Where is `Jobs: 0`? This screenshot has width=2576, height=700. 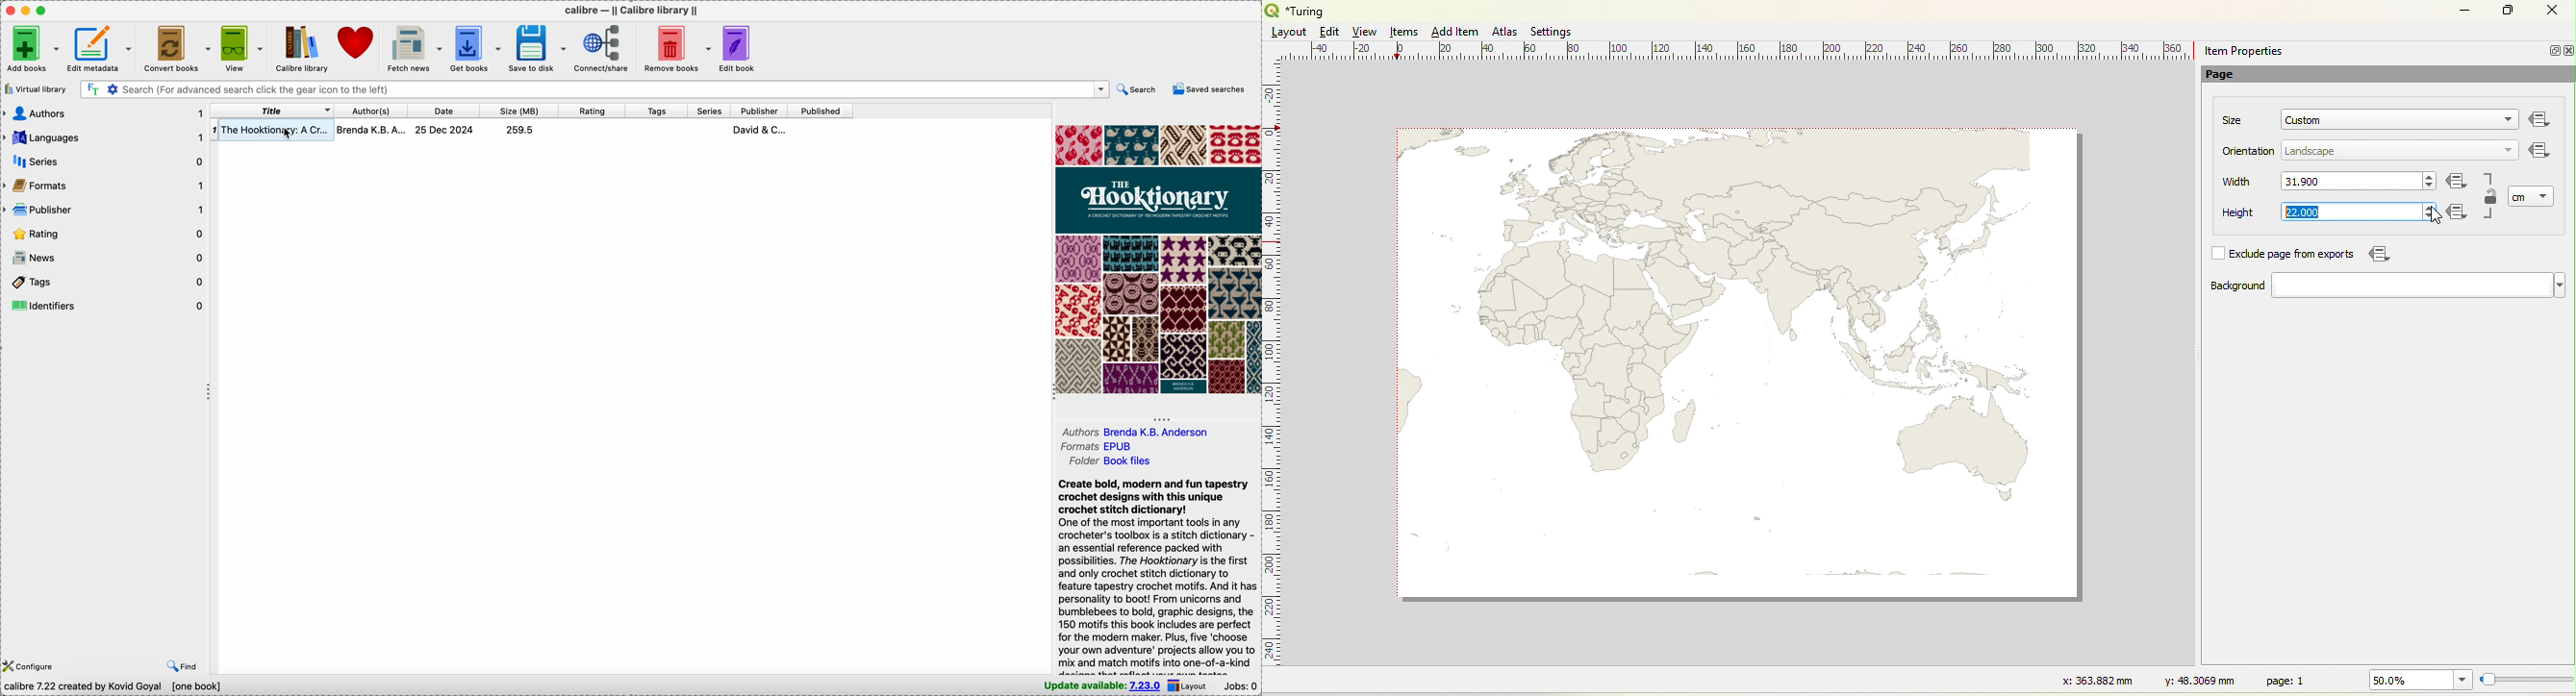
Jobs: 0 is located at coordinates (1241, 687).